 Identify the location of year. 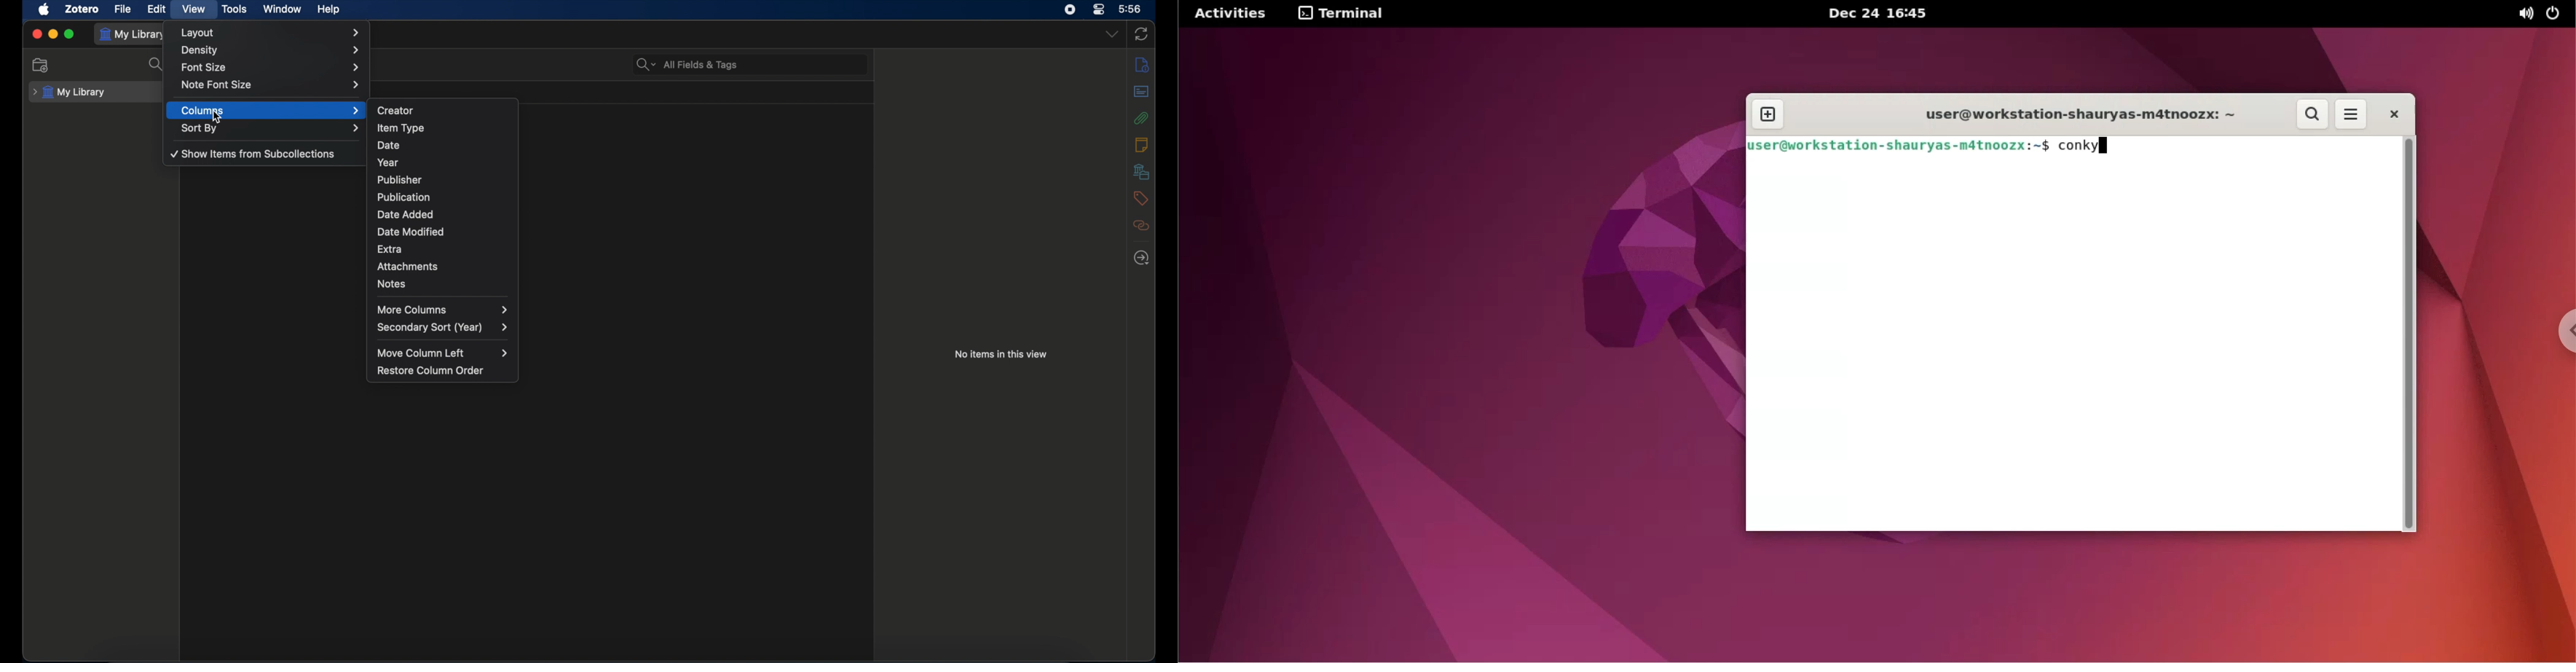
(447, 161).